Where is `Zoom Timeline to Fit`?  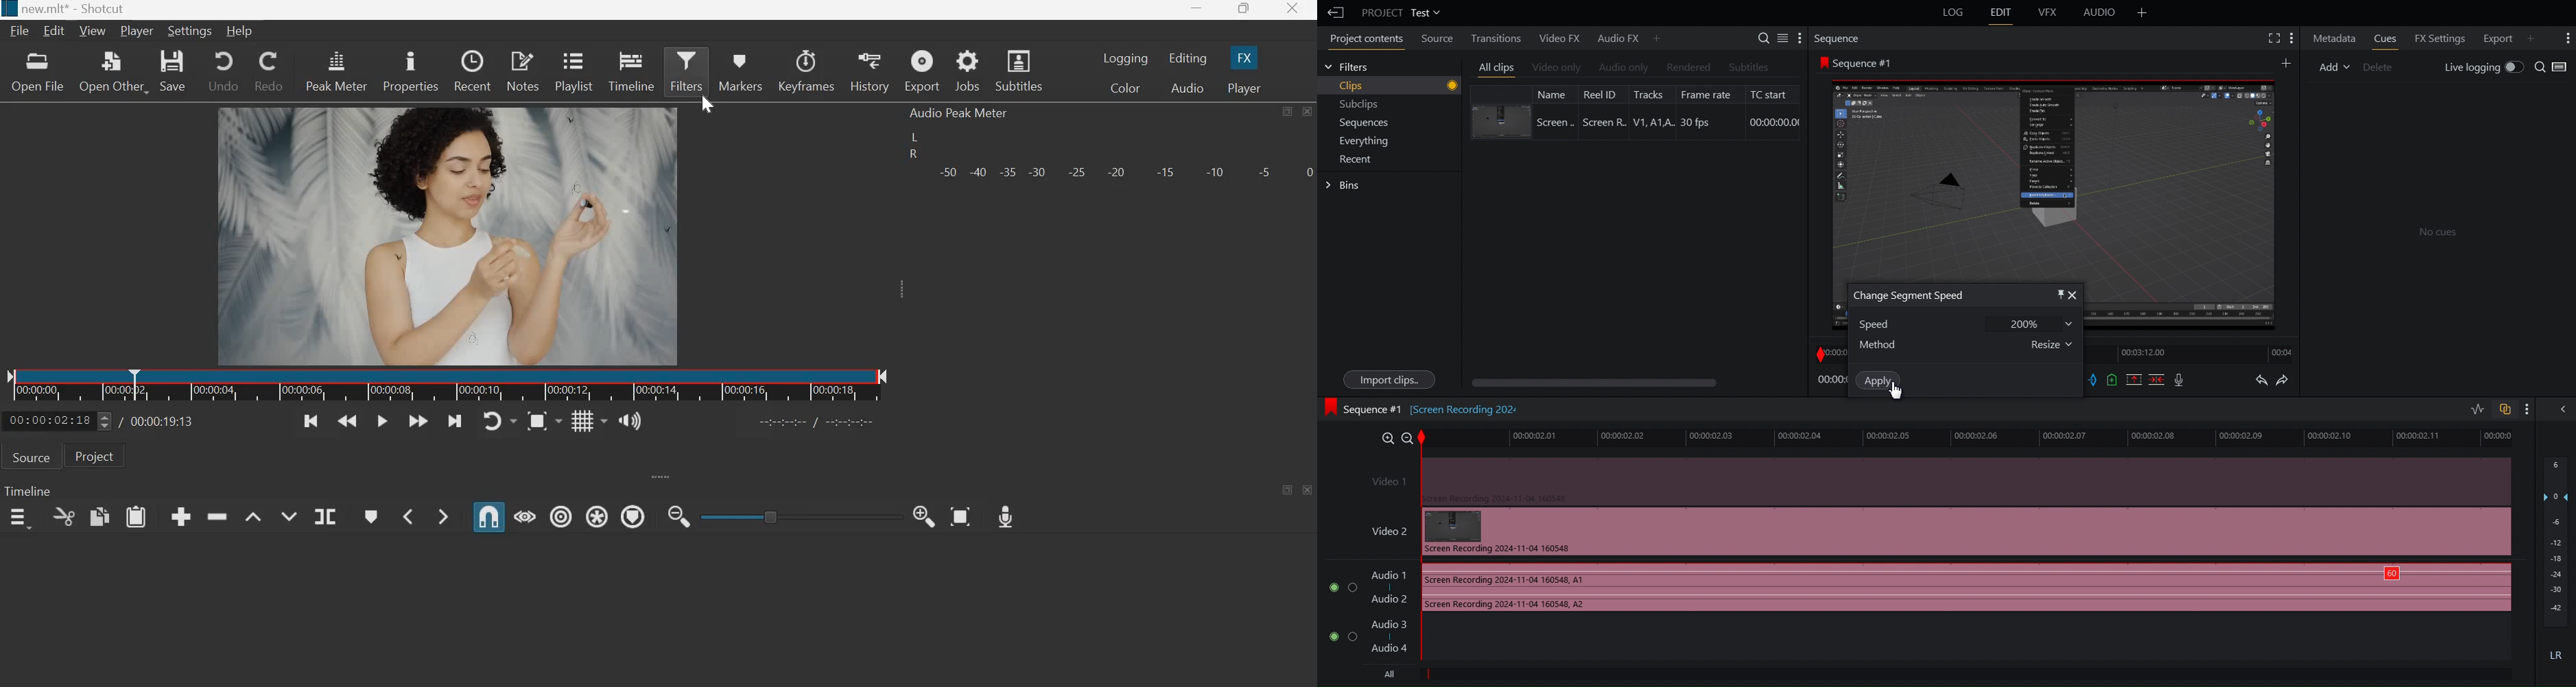
Zoom Timeline to Fit is located at coordinates (960, 516).